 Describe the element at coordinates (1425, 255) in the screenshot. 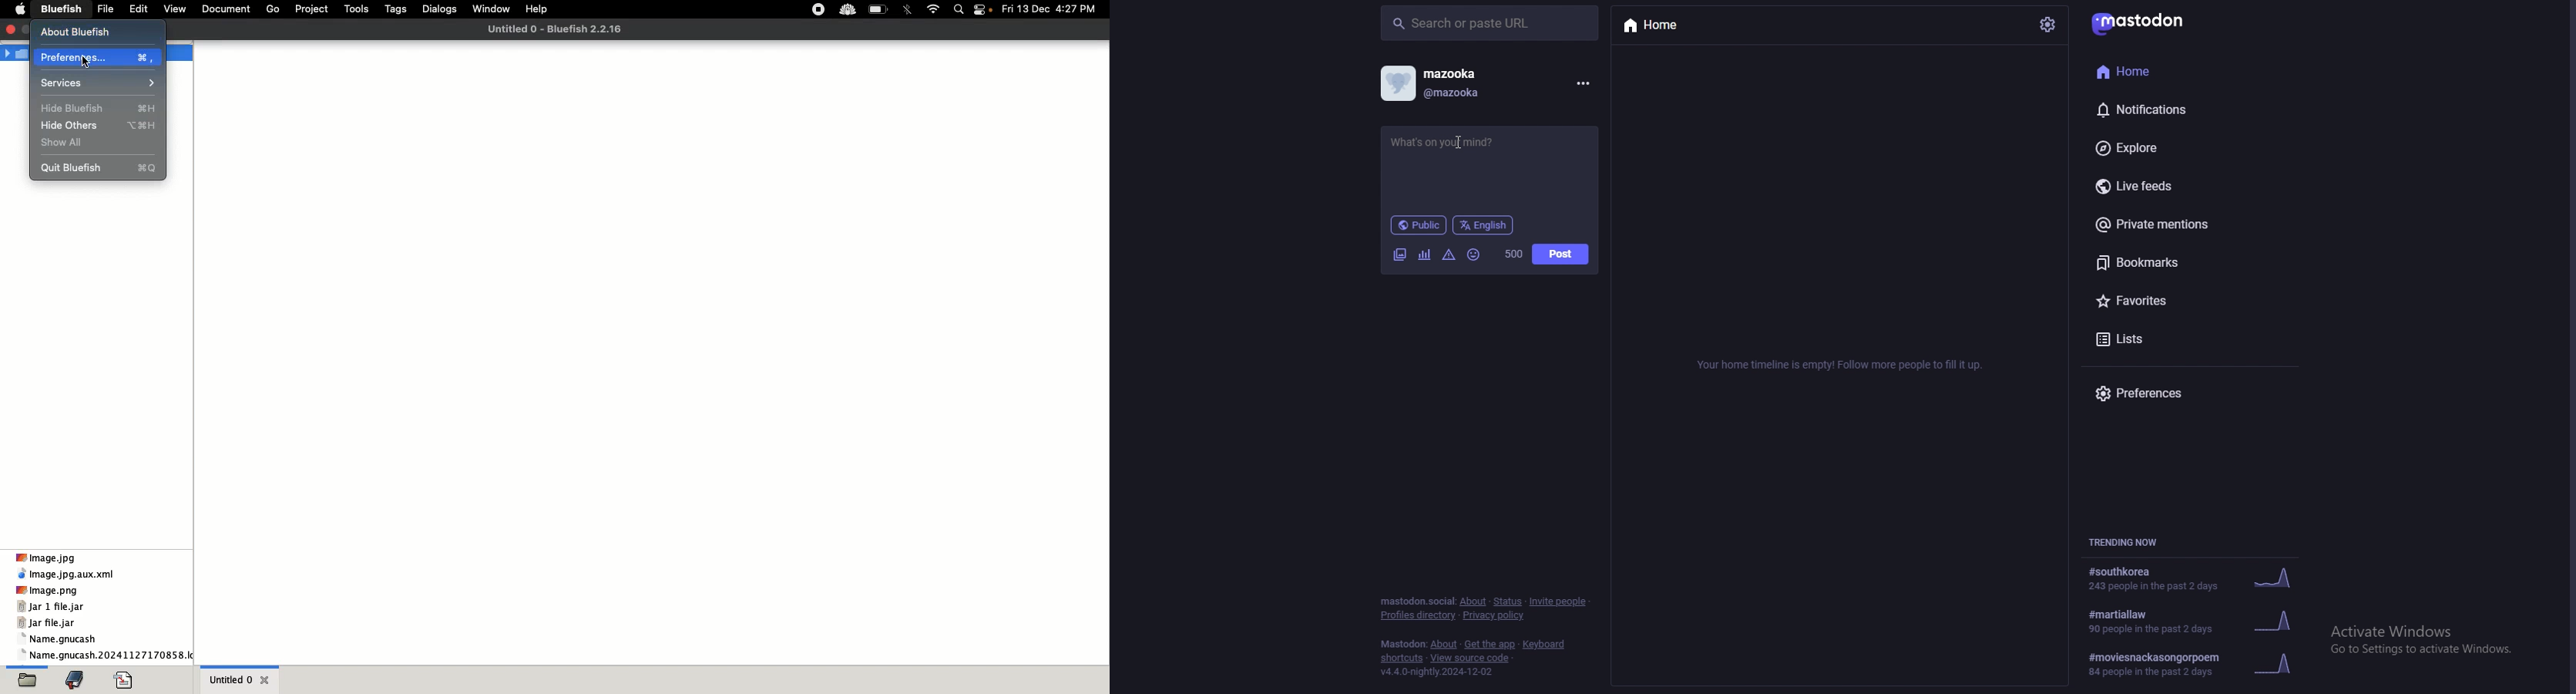

I see `chart` at that location.